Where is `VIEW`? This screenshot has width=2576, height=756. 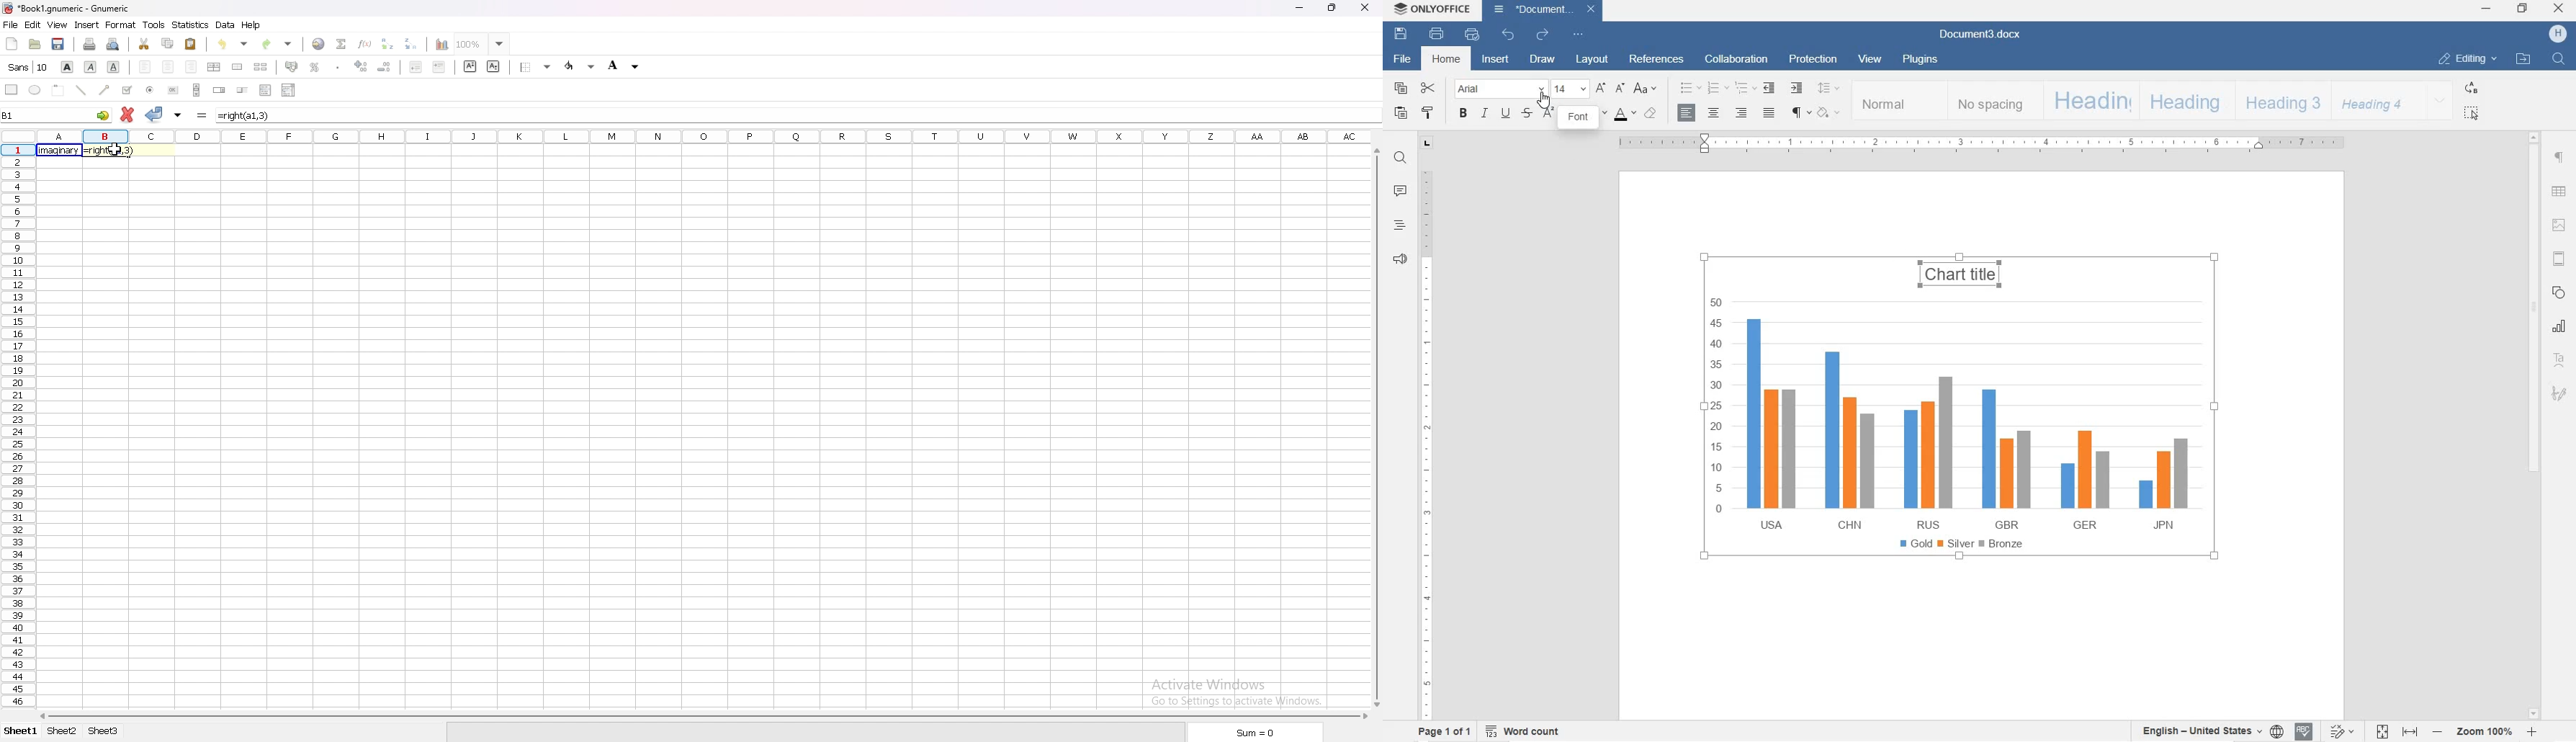 VIEW is located at coordinates (1872, 60).